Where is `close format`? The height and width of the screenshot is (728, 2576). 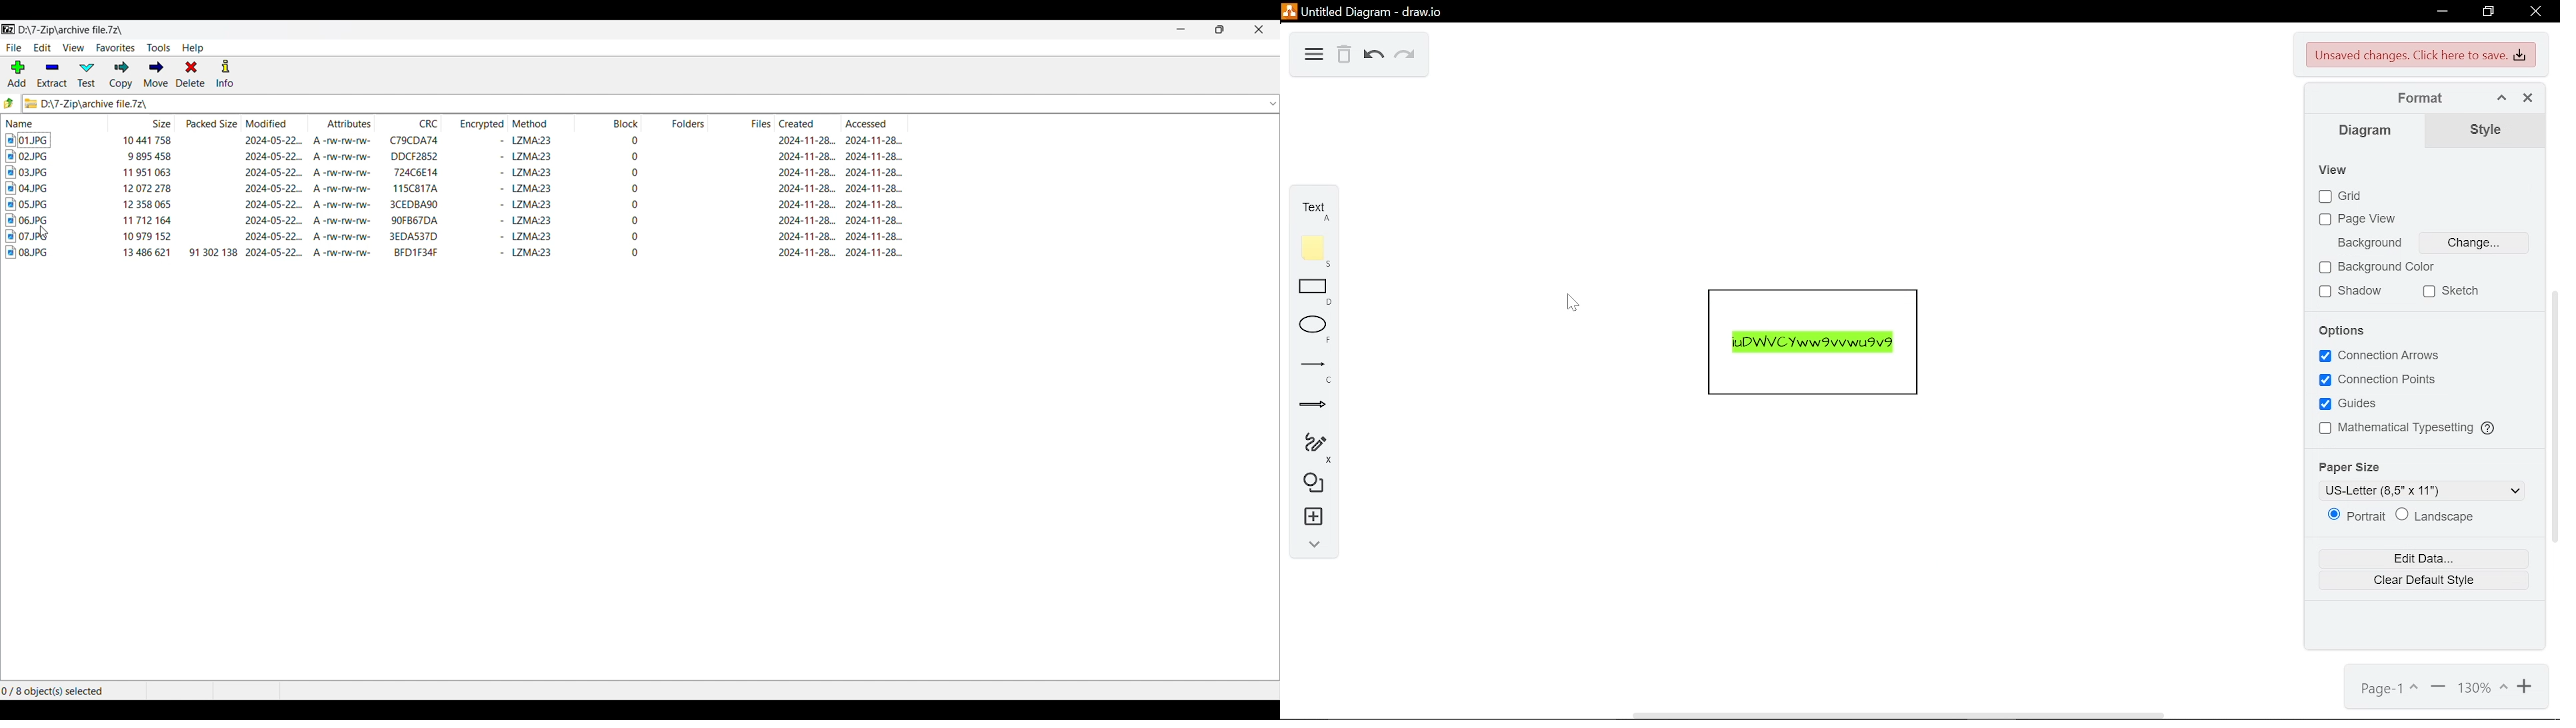
close format is located at coordinates (2527, 97).